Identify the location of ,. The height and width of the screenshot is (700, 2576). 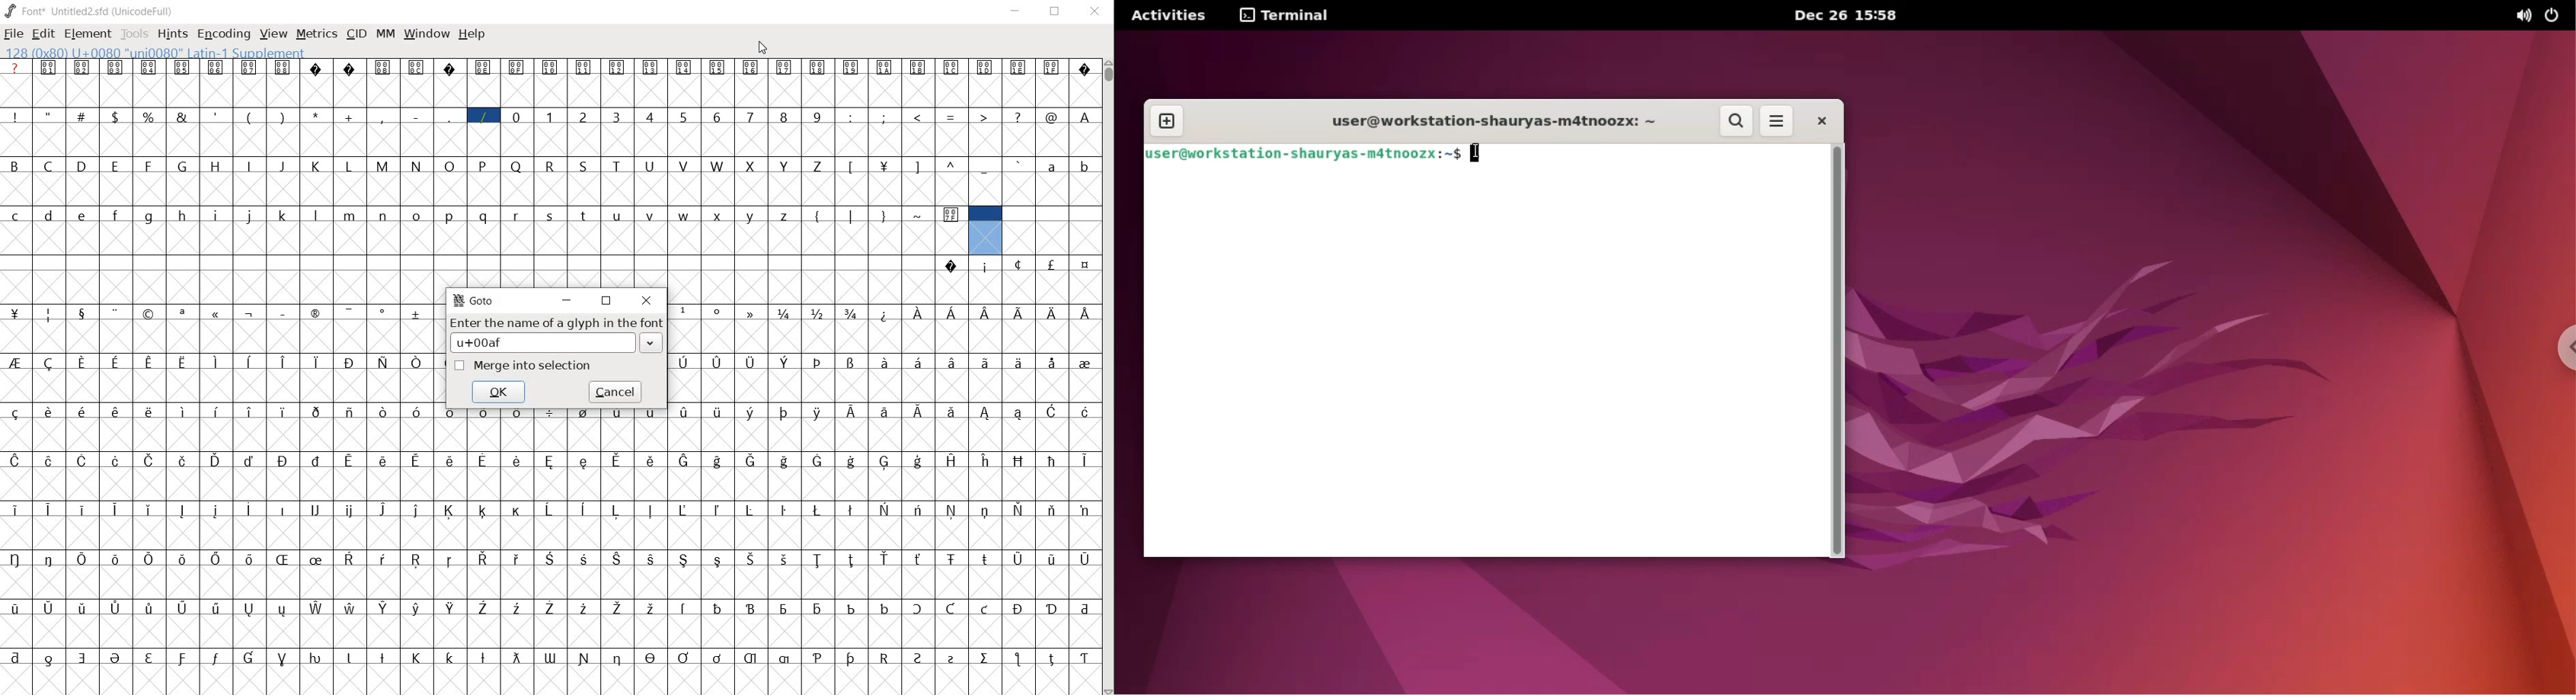
(383, 118).